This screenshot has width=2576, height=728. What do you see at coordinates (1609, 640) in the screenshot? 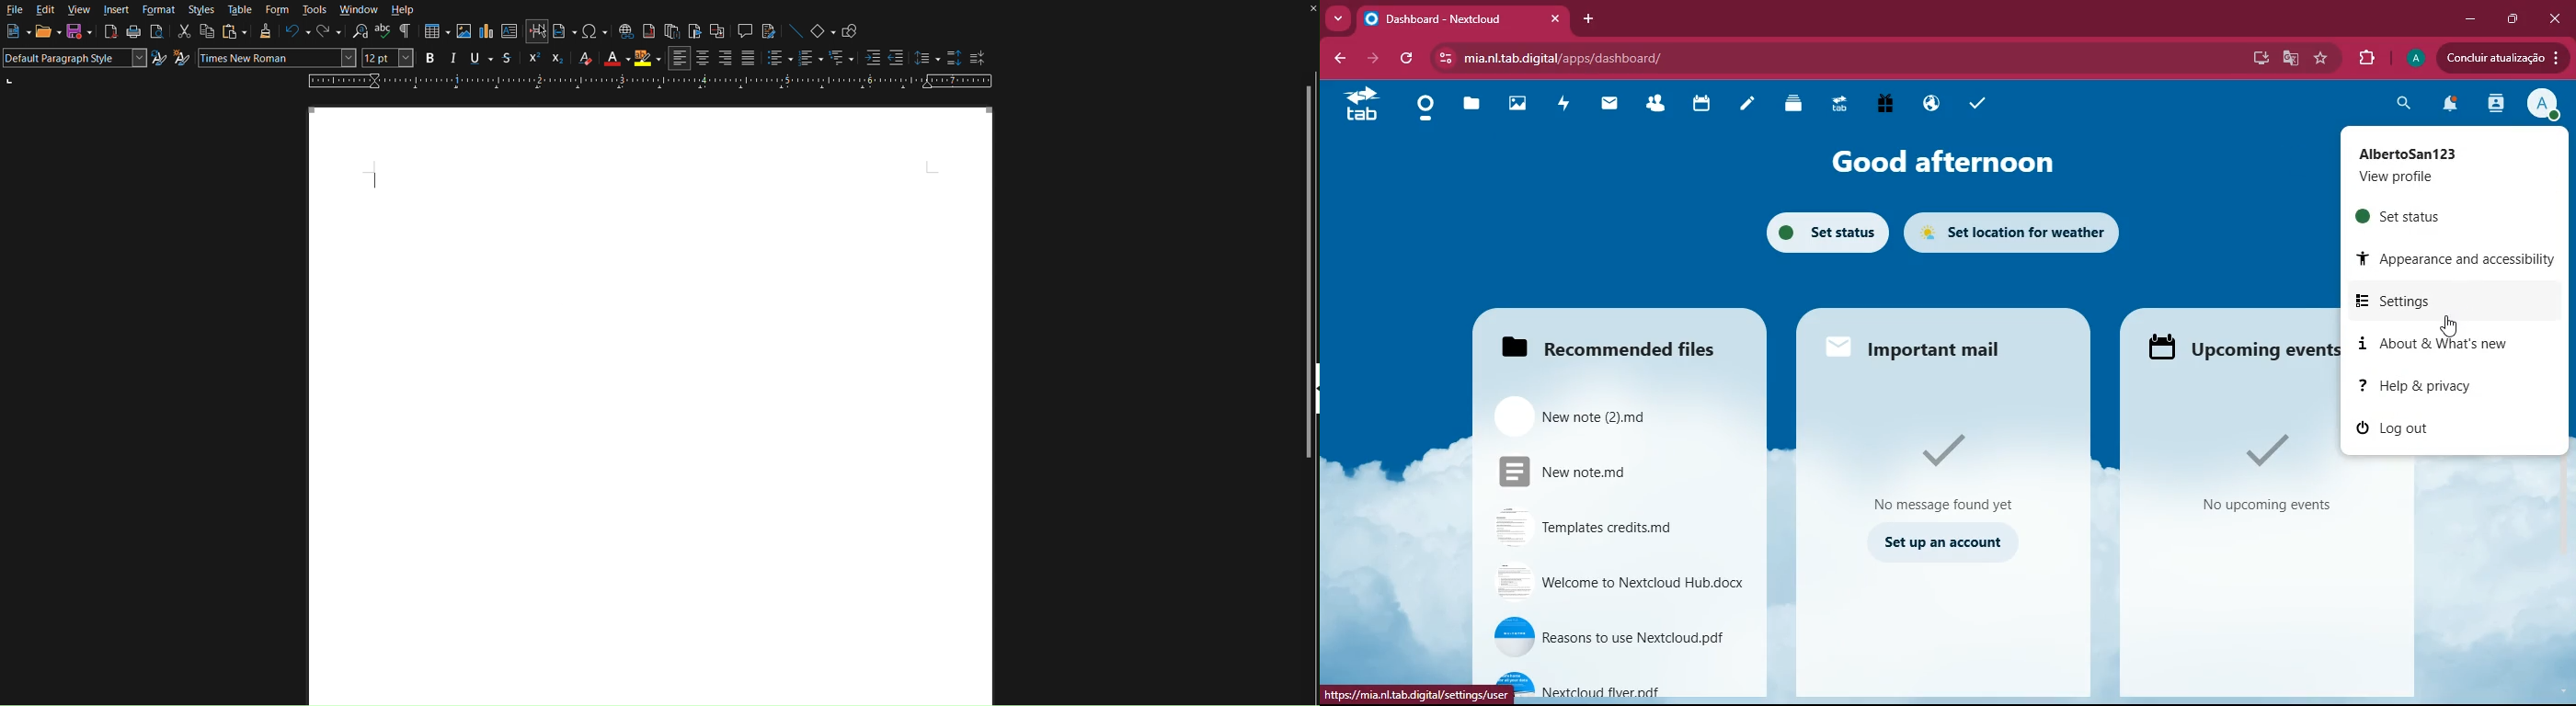
I see `Reasons to use Nextcloud.pdf` at bounding box center [1609, 640].